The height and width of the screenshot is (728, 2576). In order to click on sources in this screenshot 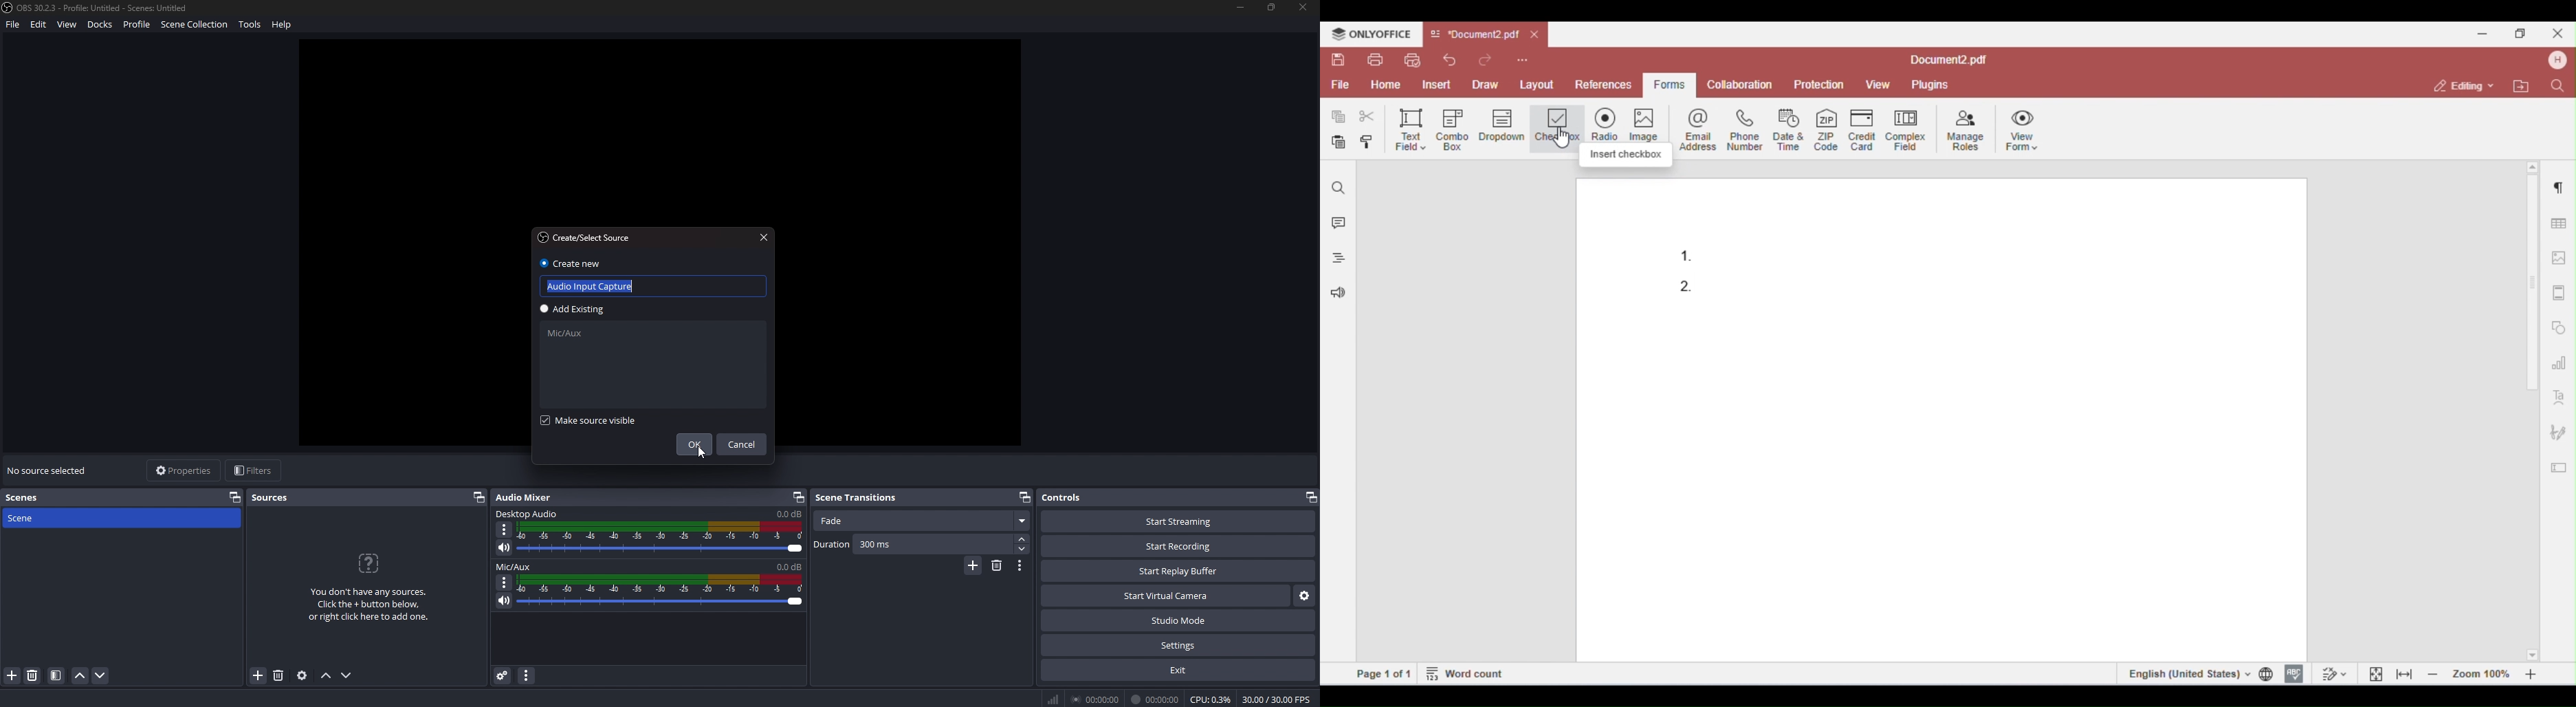, I will do `click(276, 497)`.